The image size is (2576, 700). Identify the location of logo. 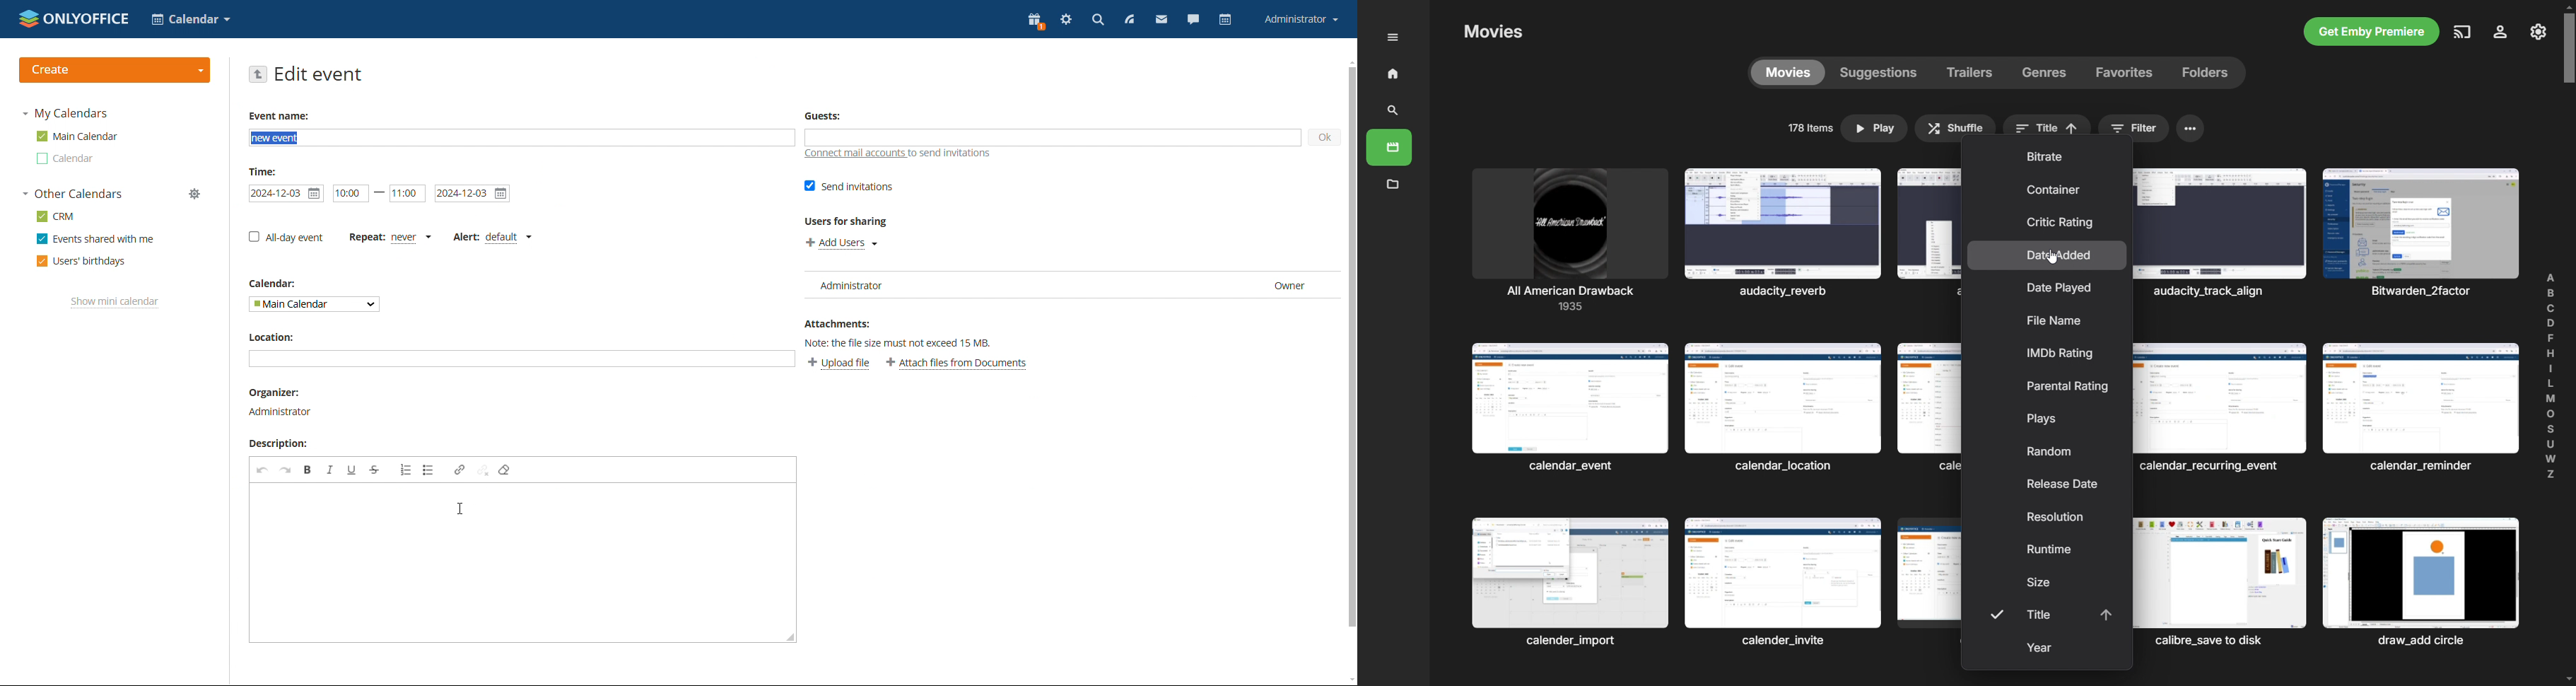
(74, 18).